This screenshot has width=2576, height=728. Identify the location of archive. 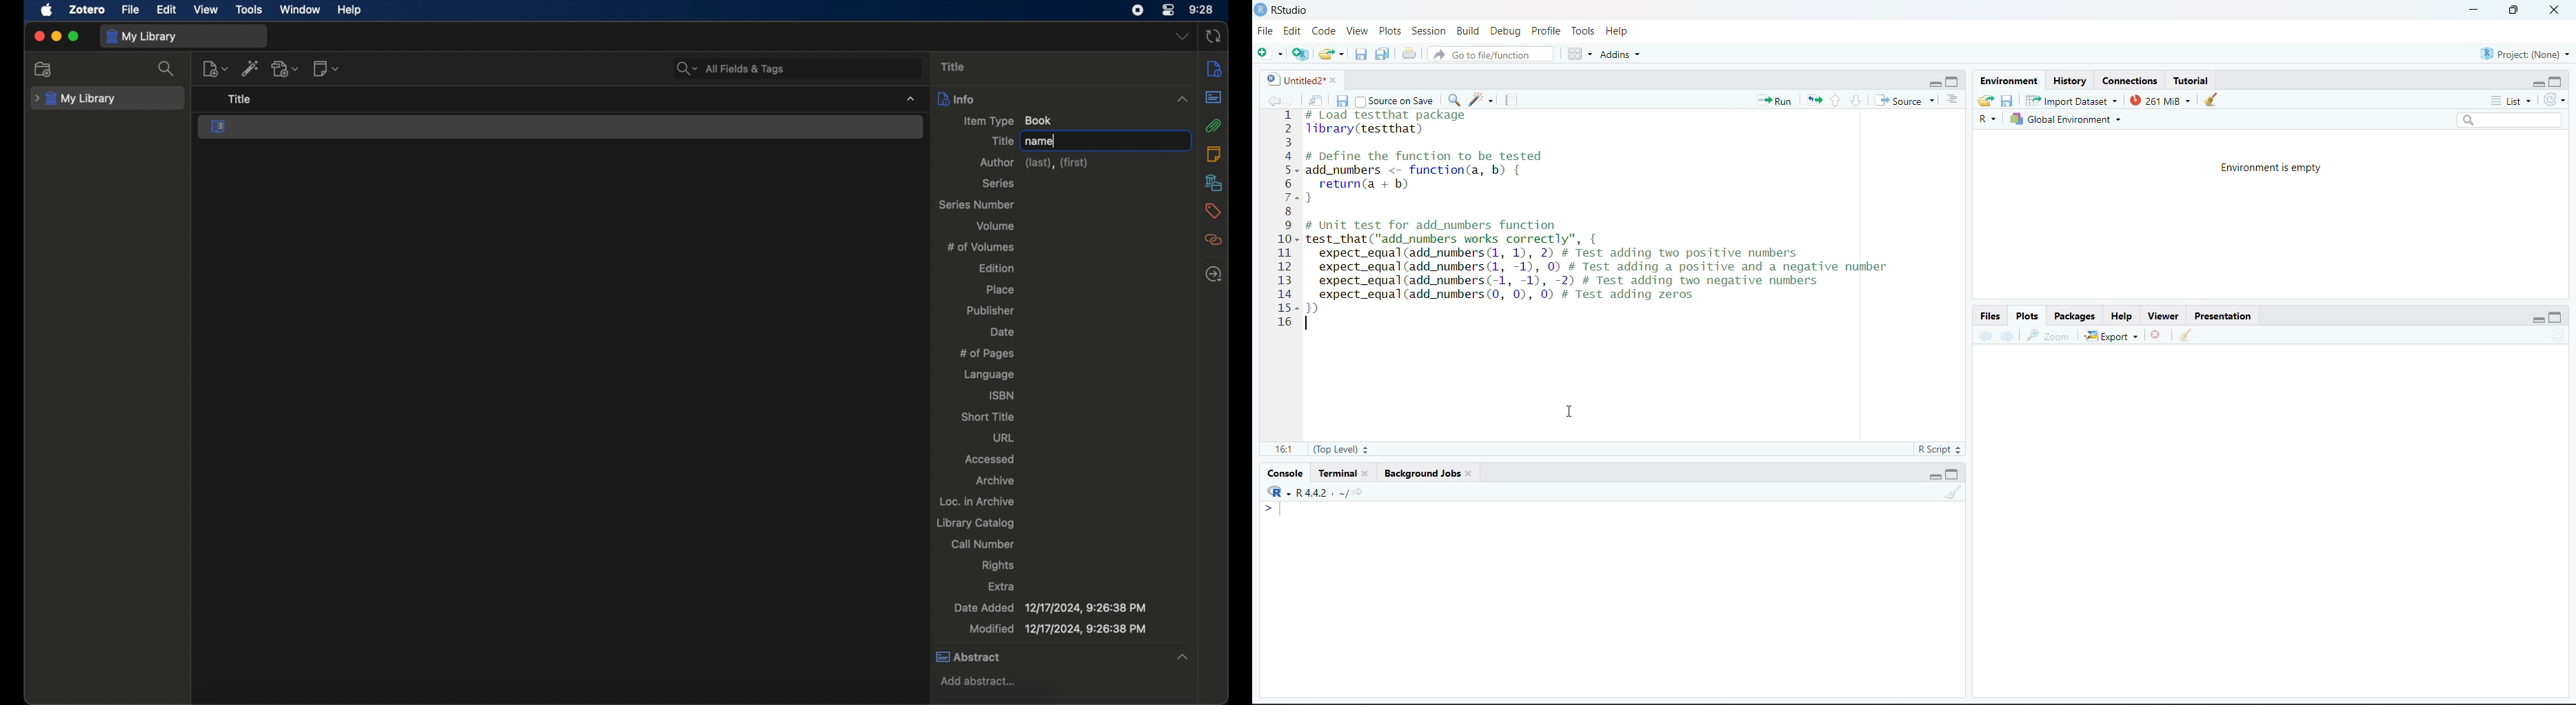
(996, 480).